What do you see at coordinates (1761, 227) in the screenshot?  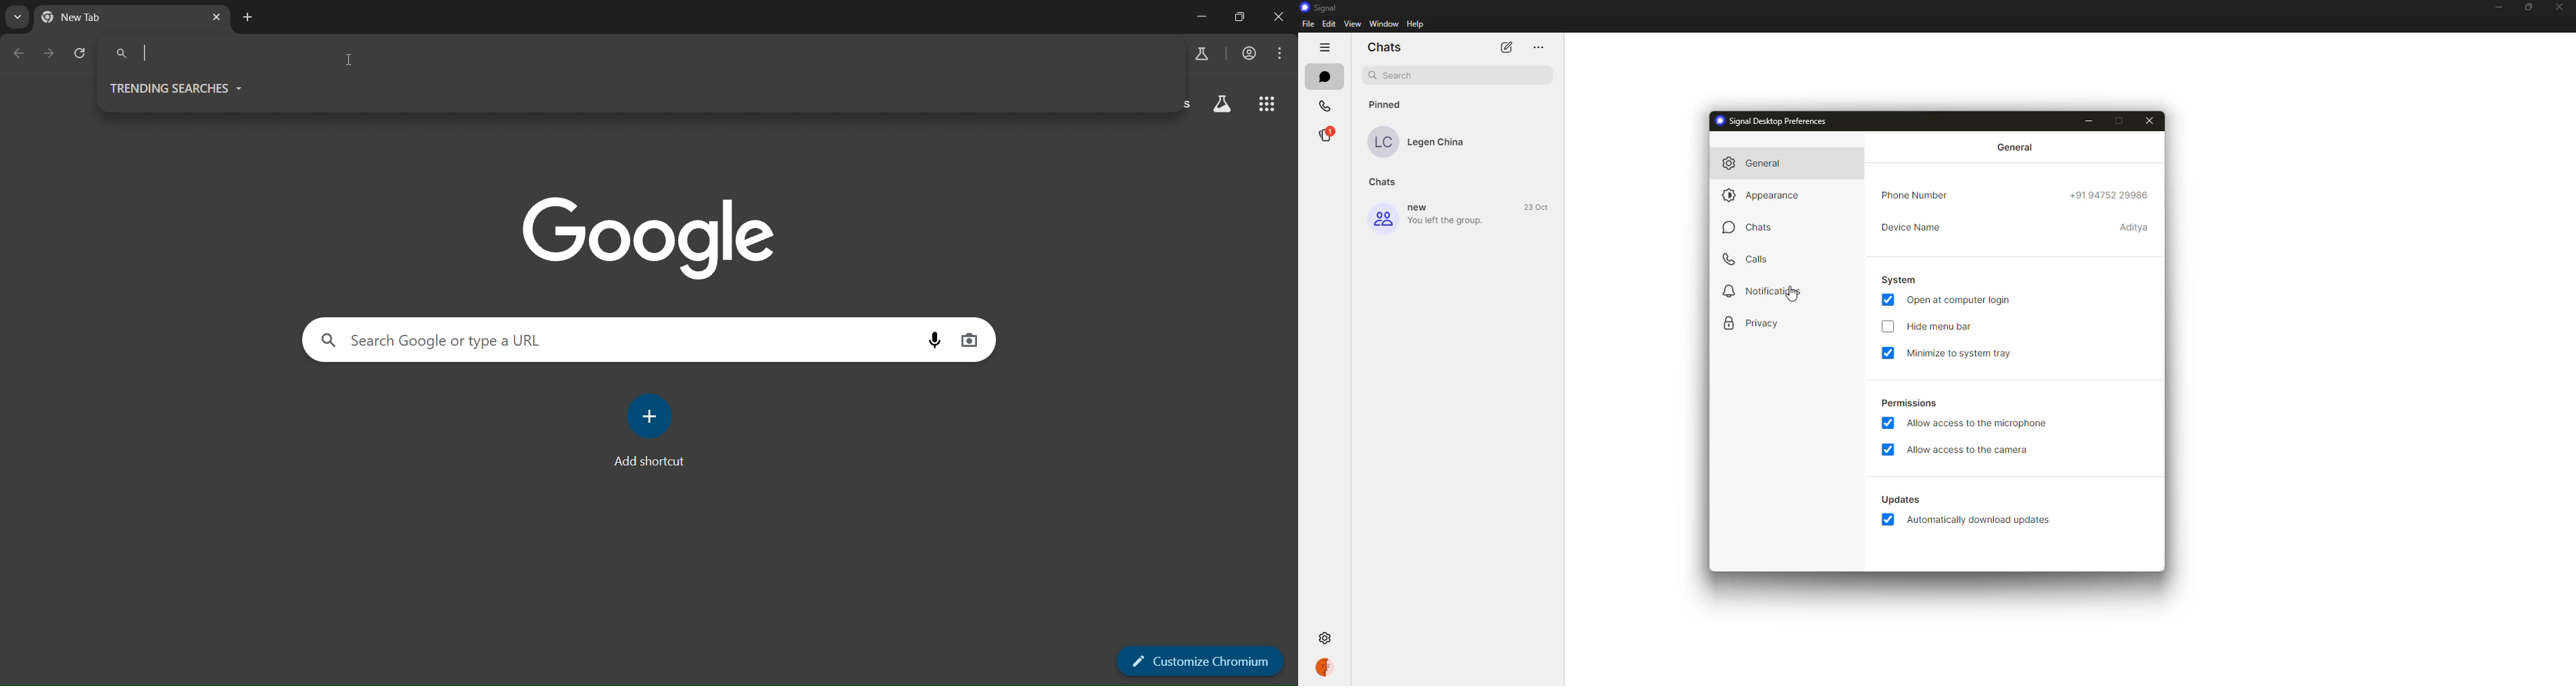 I see `chats` at bounding box center [1761, 227].